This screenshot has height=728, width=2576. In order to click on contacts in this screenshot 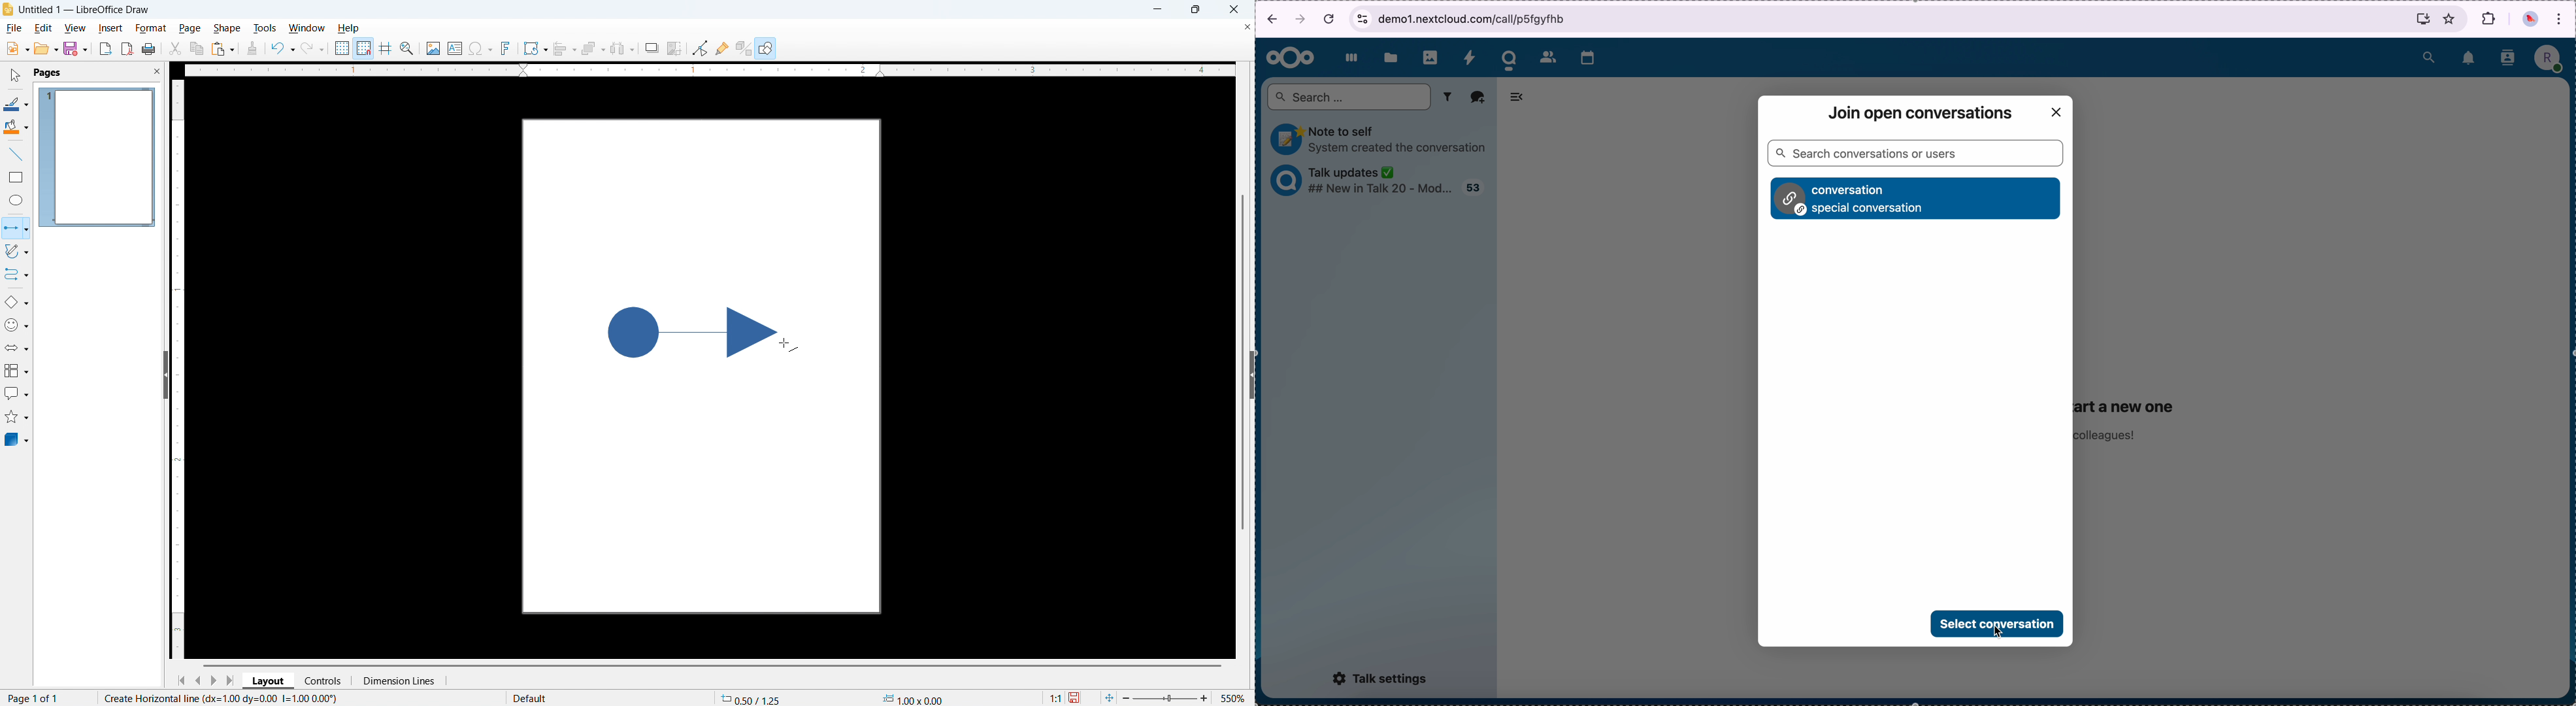, I will do `click(2508, 58)`.